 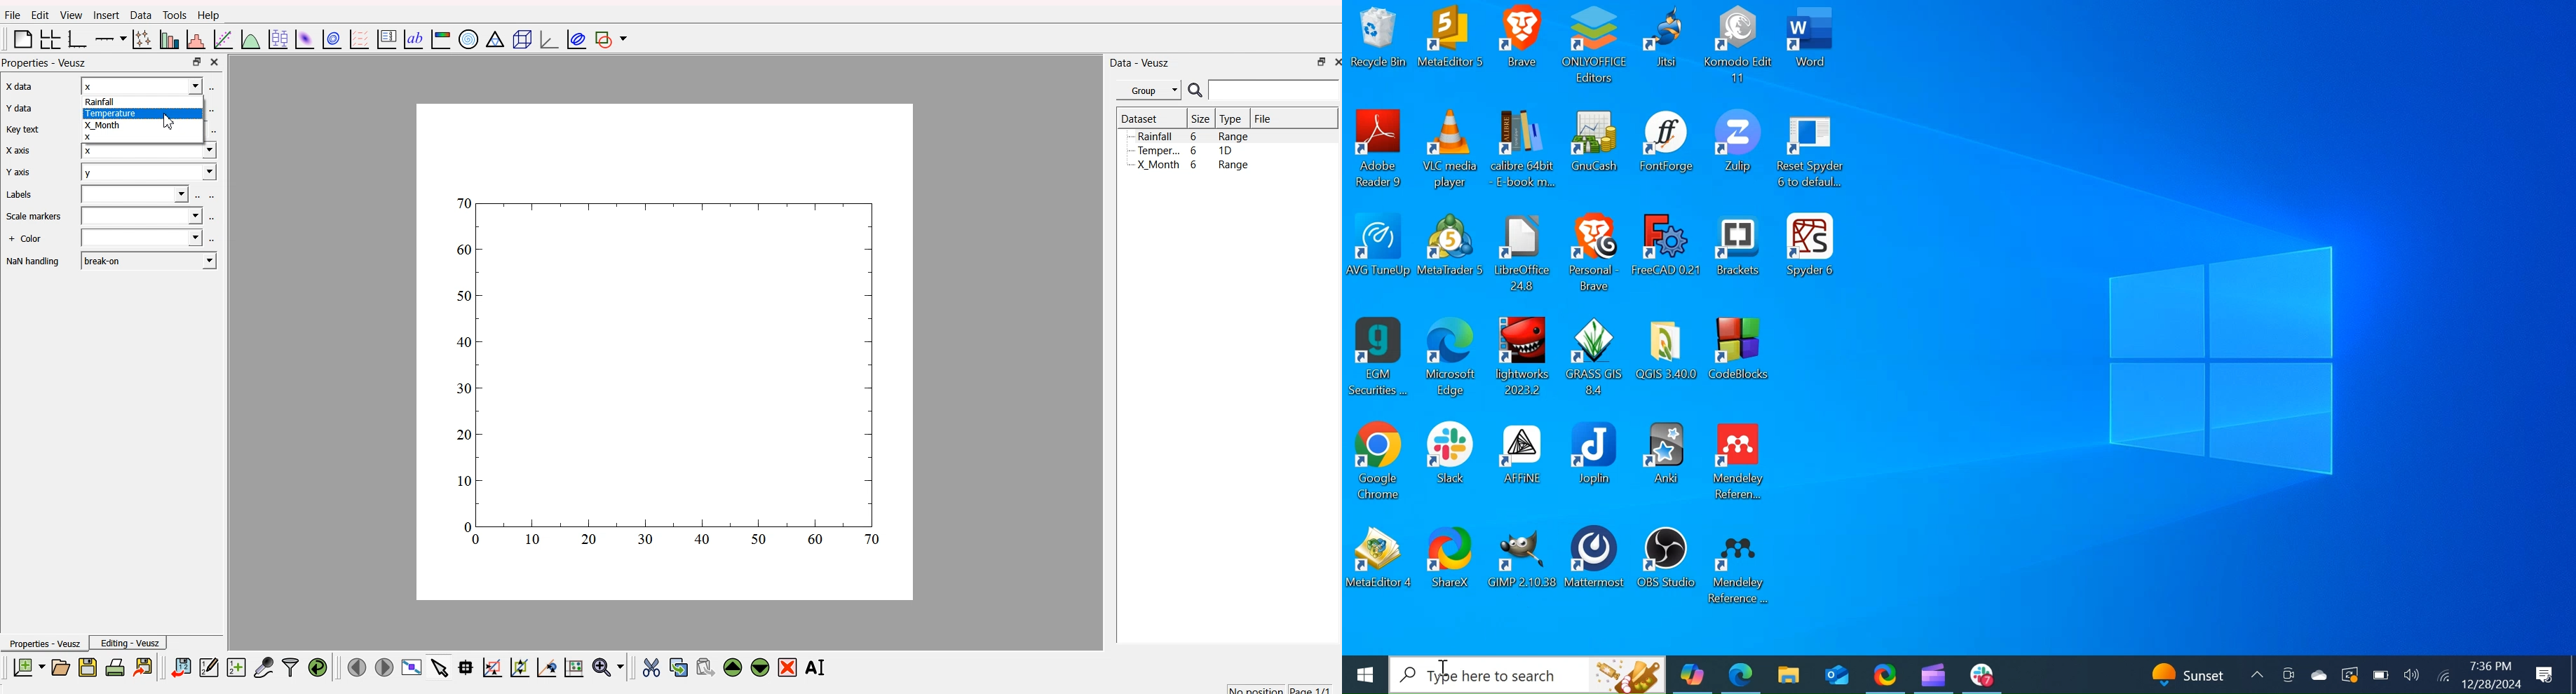 I want to click on Meet now, so click(x=2287, y=676).